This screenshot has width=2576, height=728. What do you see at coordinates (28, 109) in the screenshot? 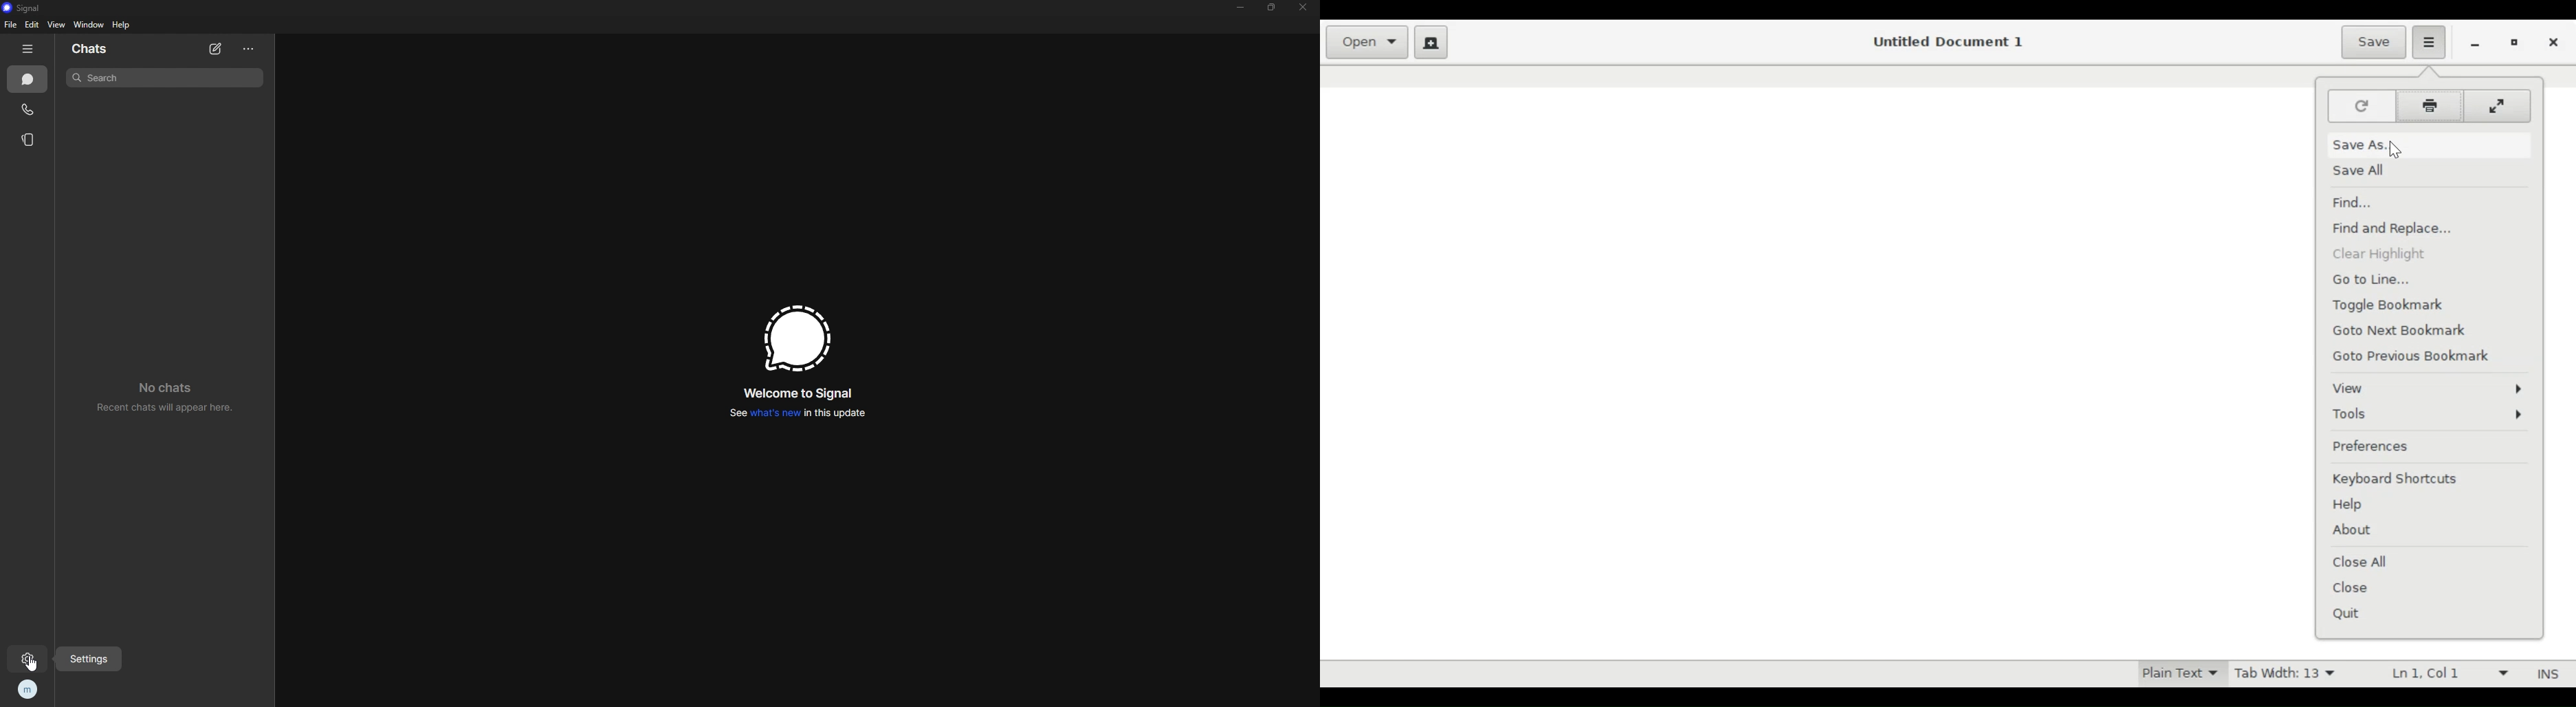
I see `calls` at bounding box center [28, 109].